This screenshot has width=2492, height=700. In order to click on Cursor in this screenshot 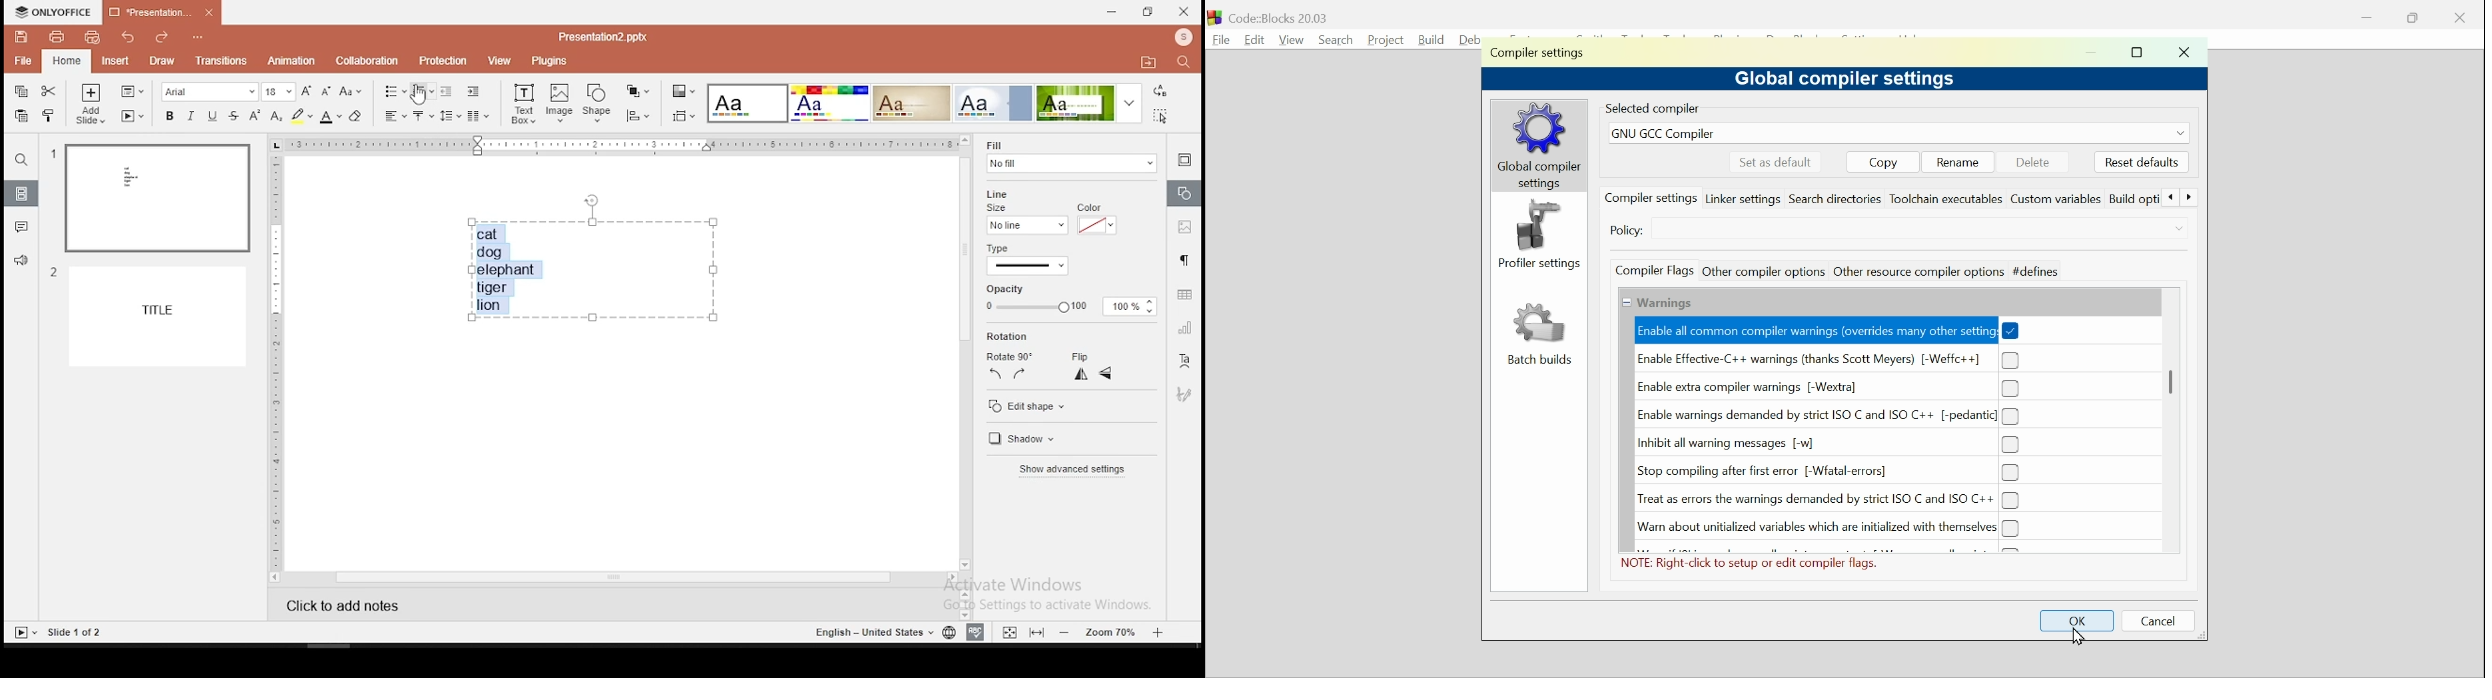, I will do `click(2078, 638)`.